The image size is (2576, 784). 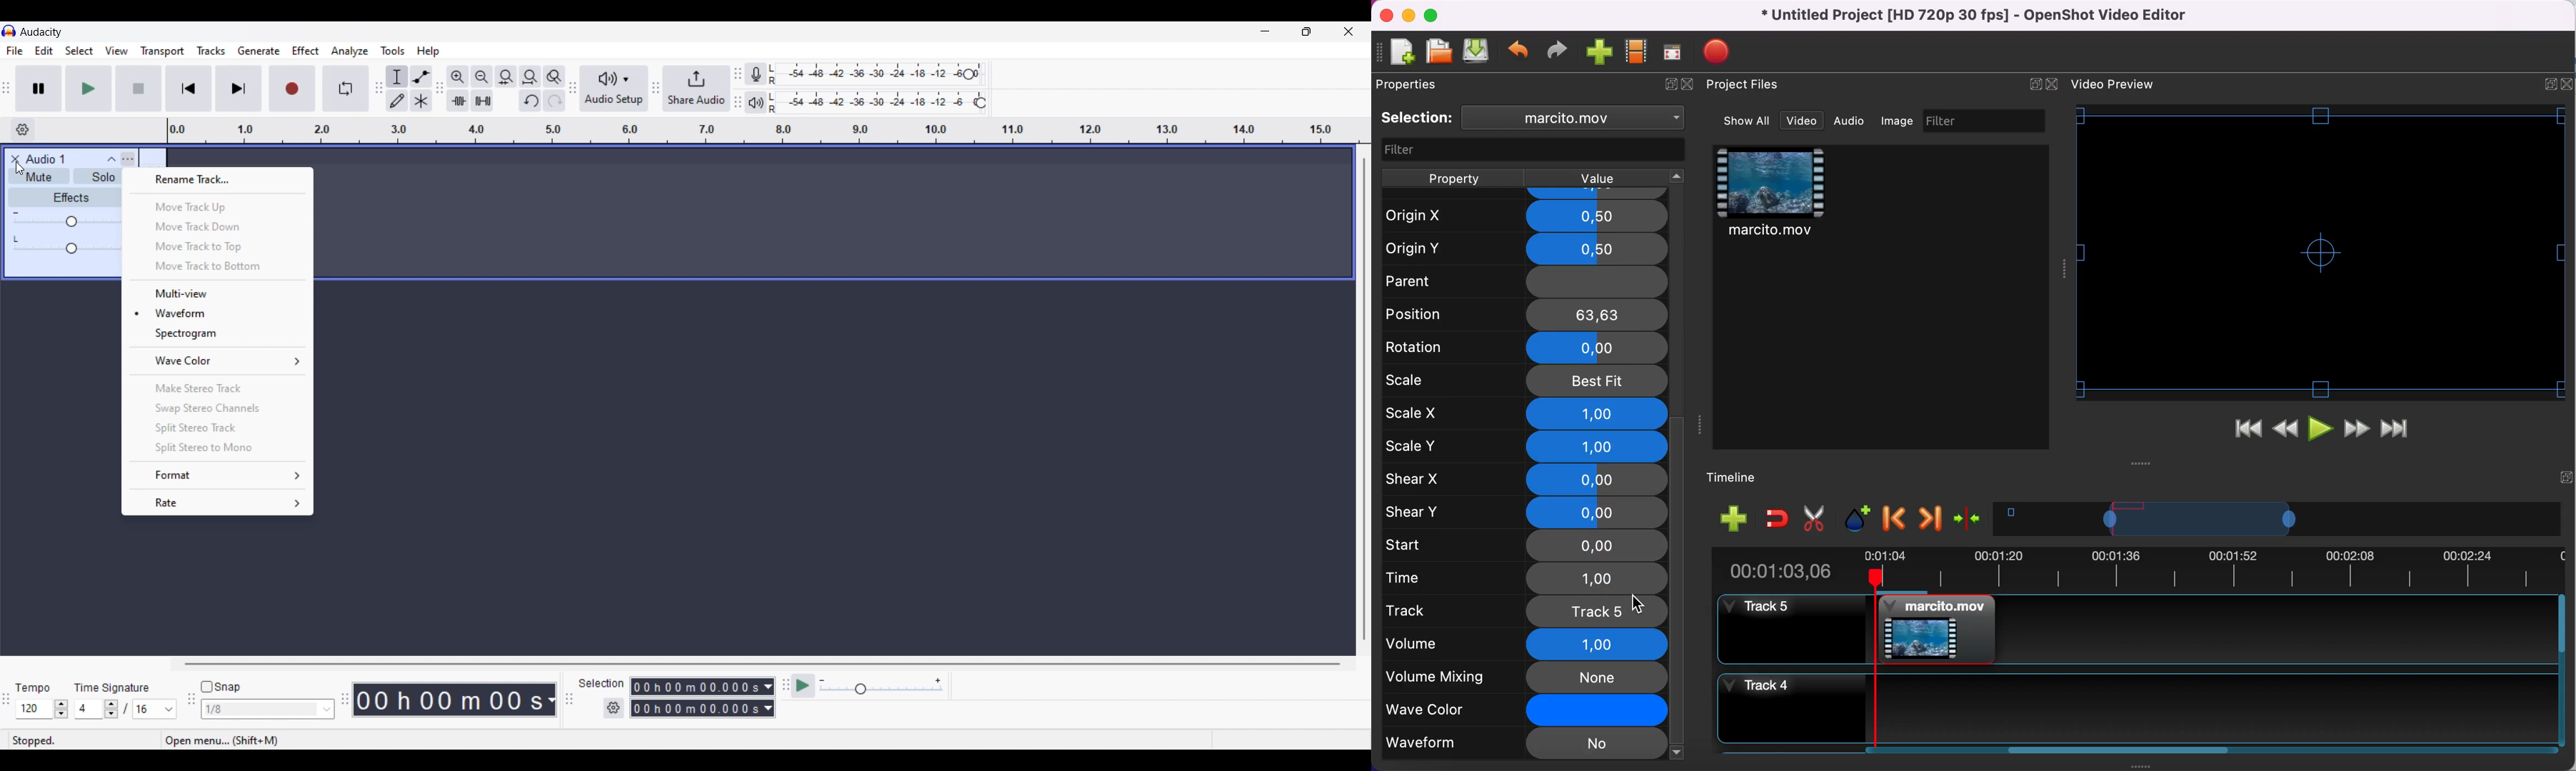 What do you see at coordinates (114, 687) in the screenshot?
I see `Time Signature` at bounding box center [114, 687].